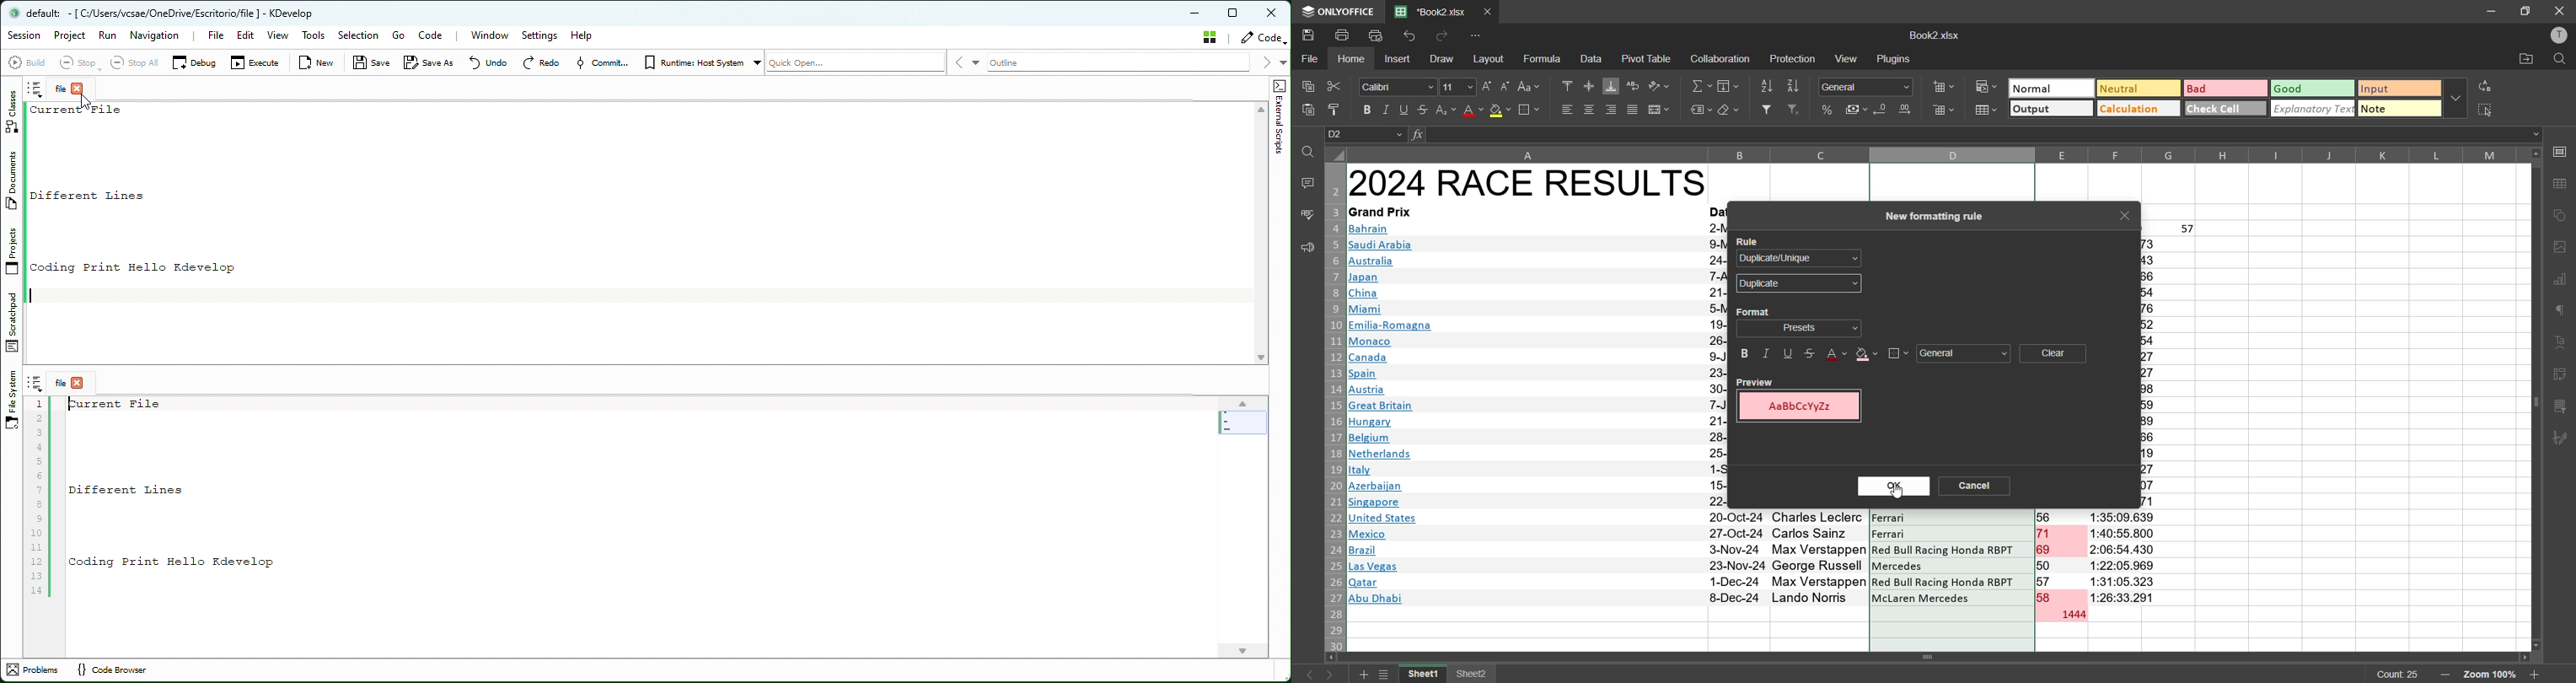  Describe the element at coordinates (1380, 212) in the screenshot. I see `grand prix` at that location.